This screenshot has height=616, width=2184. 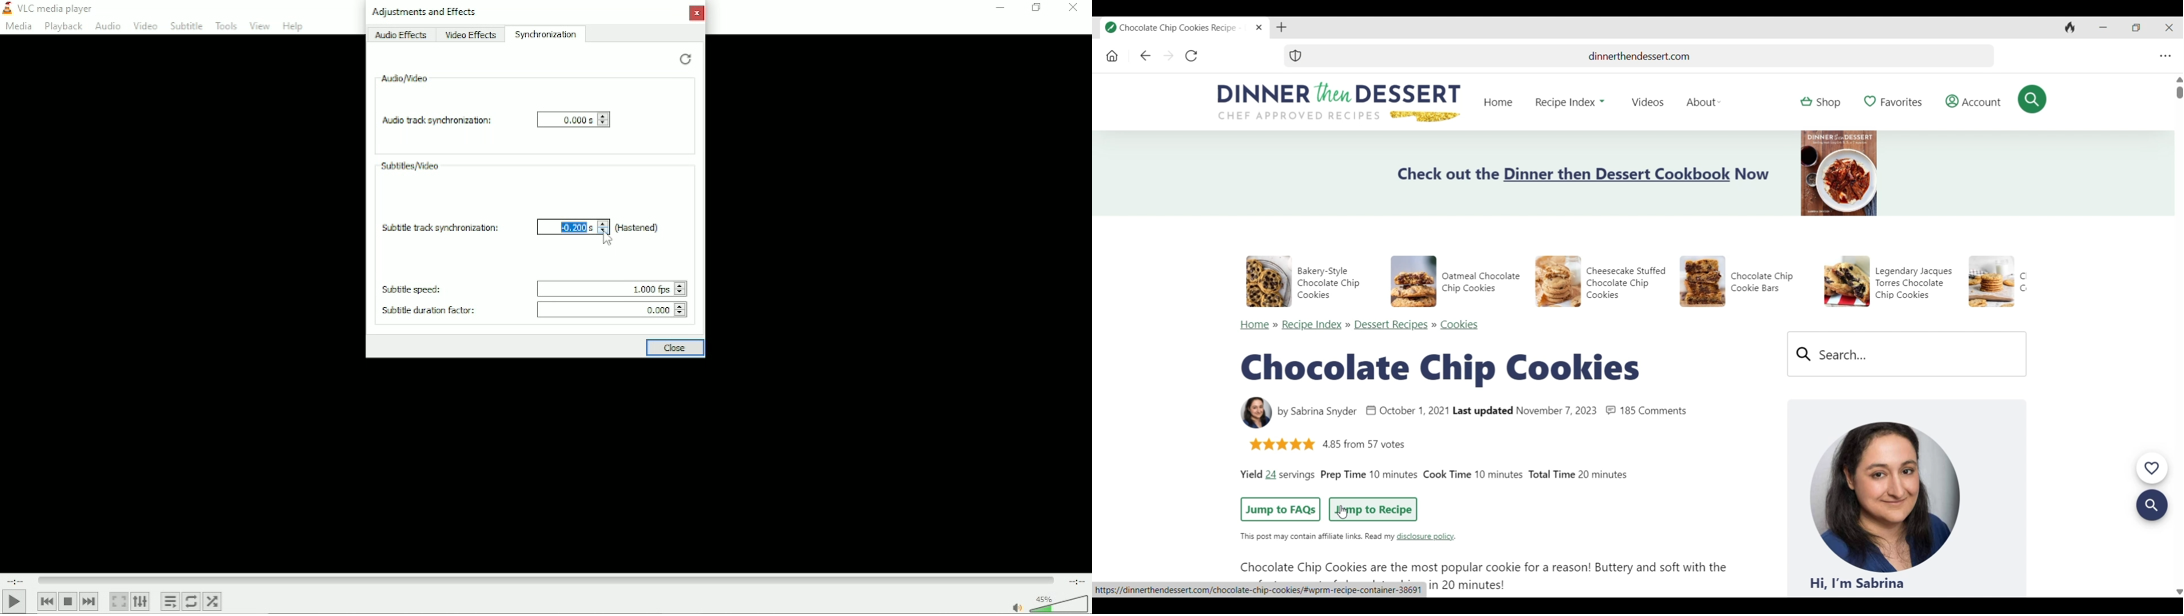 What do you see at coordinates (422, 312) in the screenshot?
I see `Subtitle duration factor` at bounding box center [422, 312].